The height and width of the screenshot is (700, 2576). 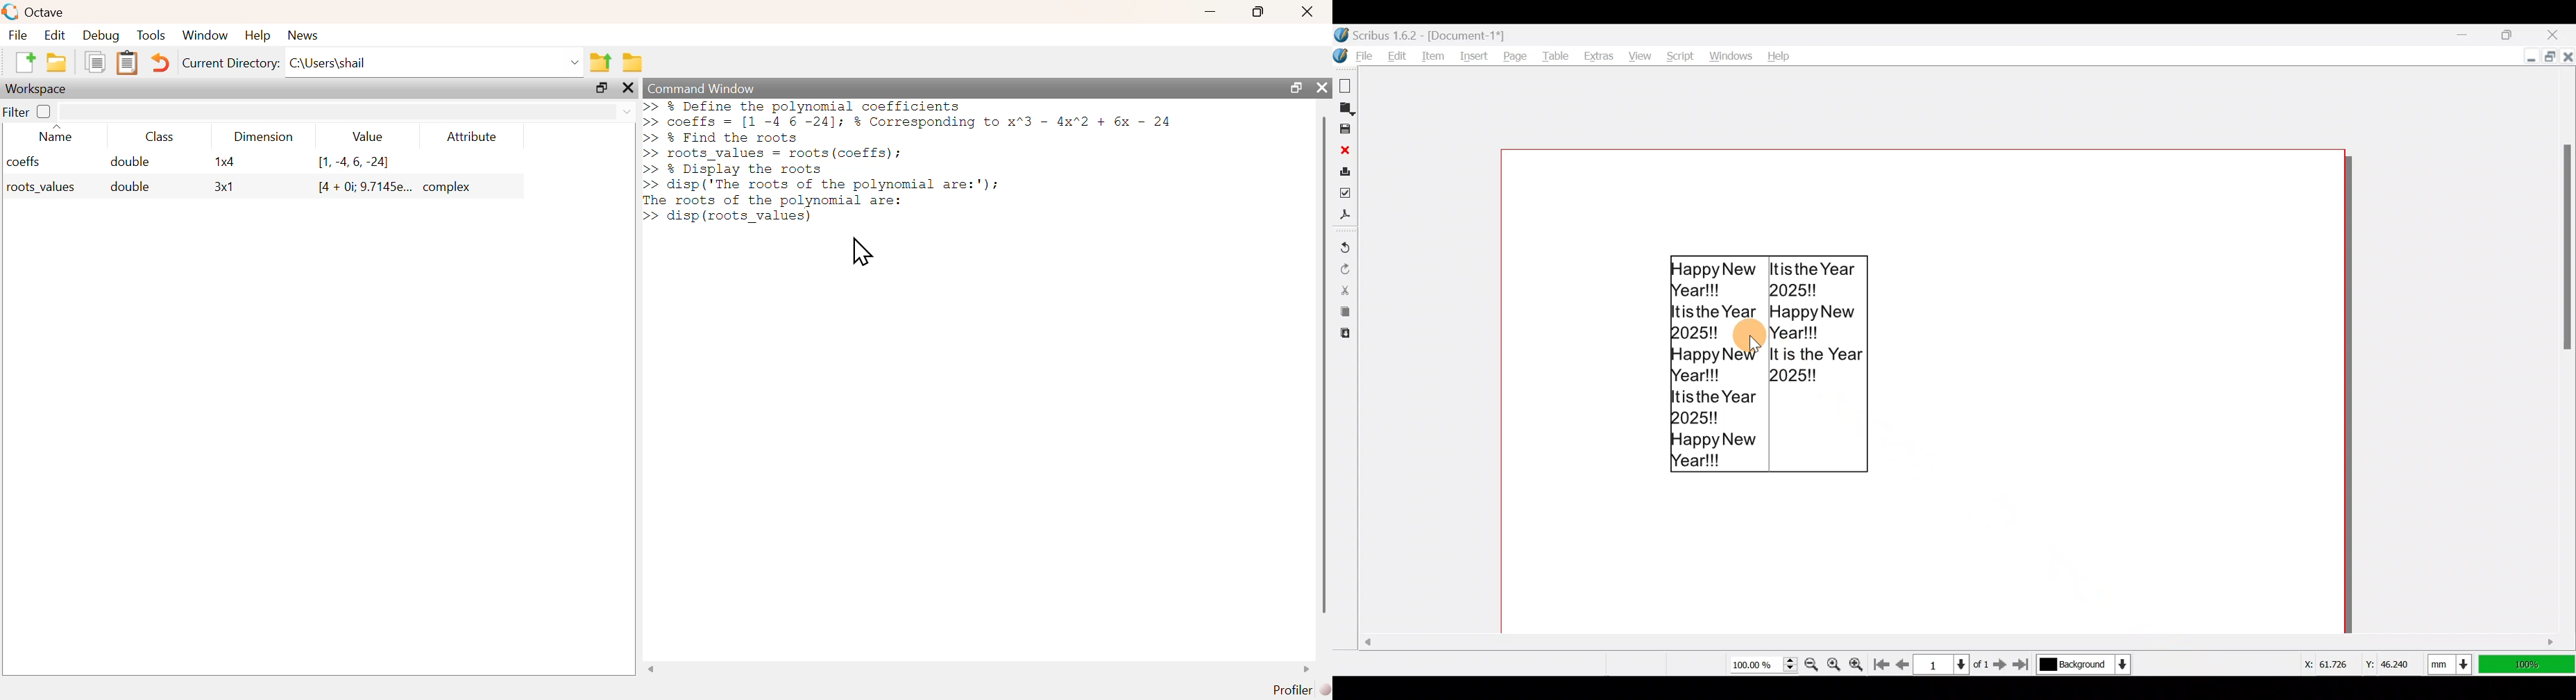 I want to click on scroll left, so click(x=651, y=669).